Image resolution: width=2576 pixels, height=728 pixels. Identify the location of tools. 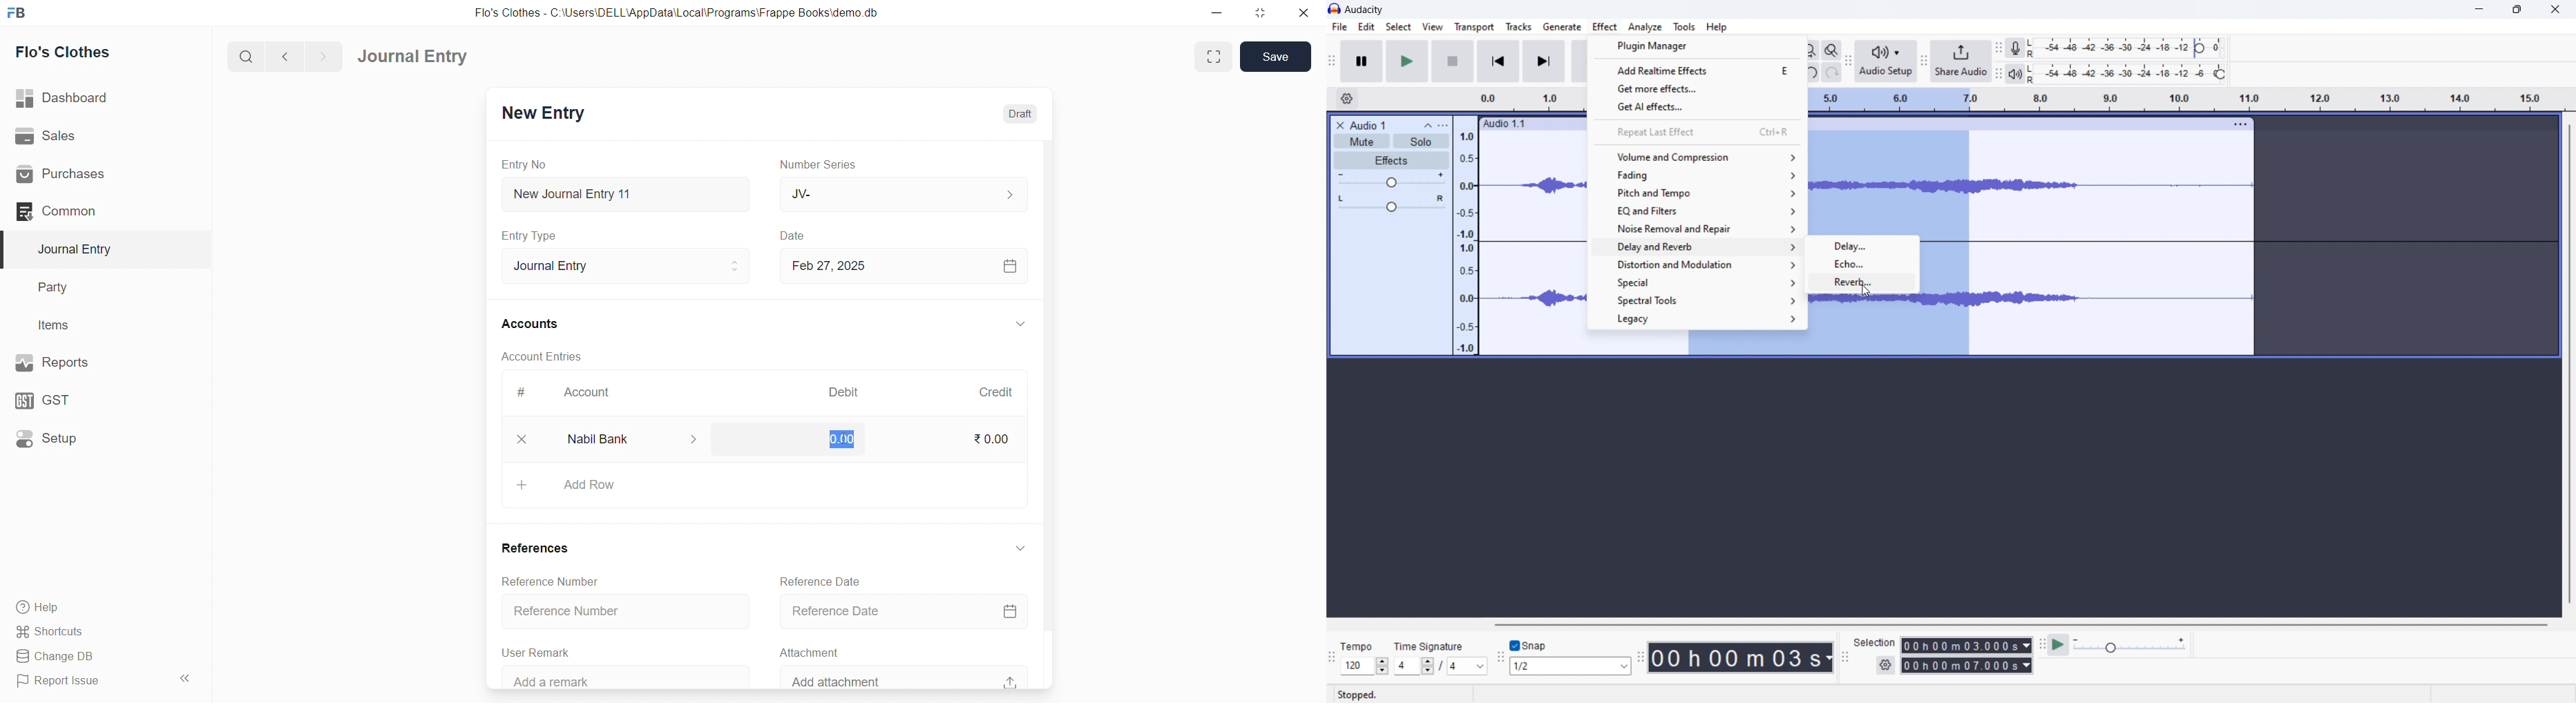
(1685, 27).